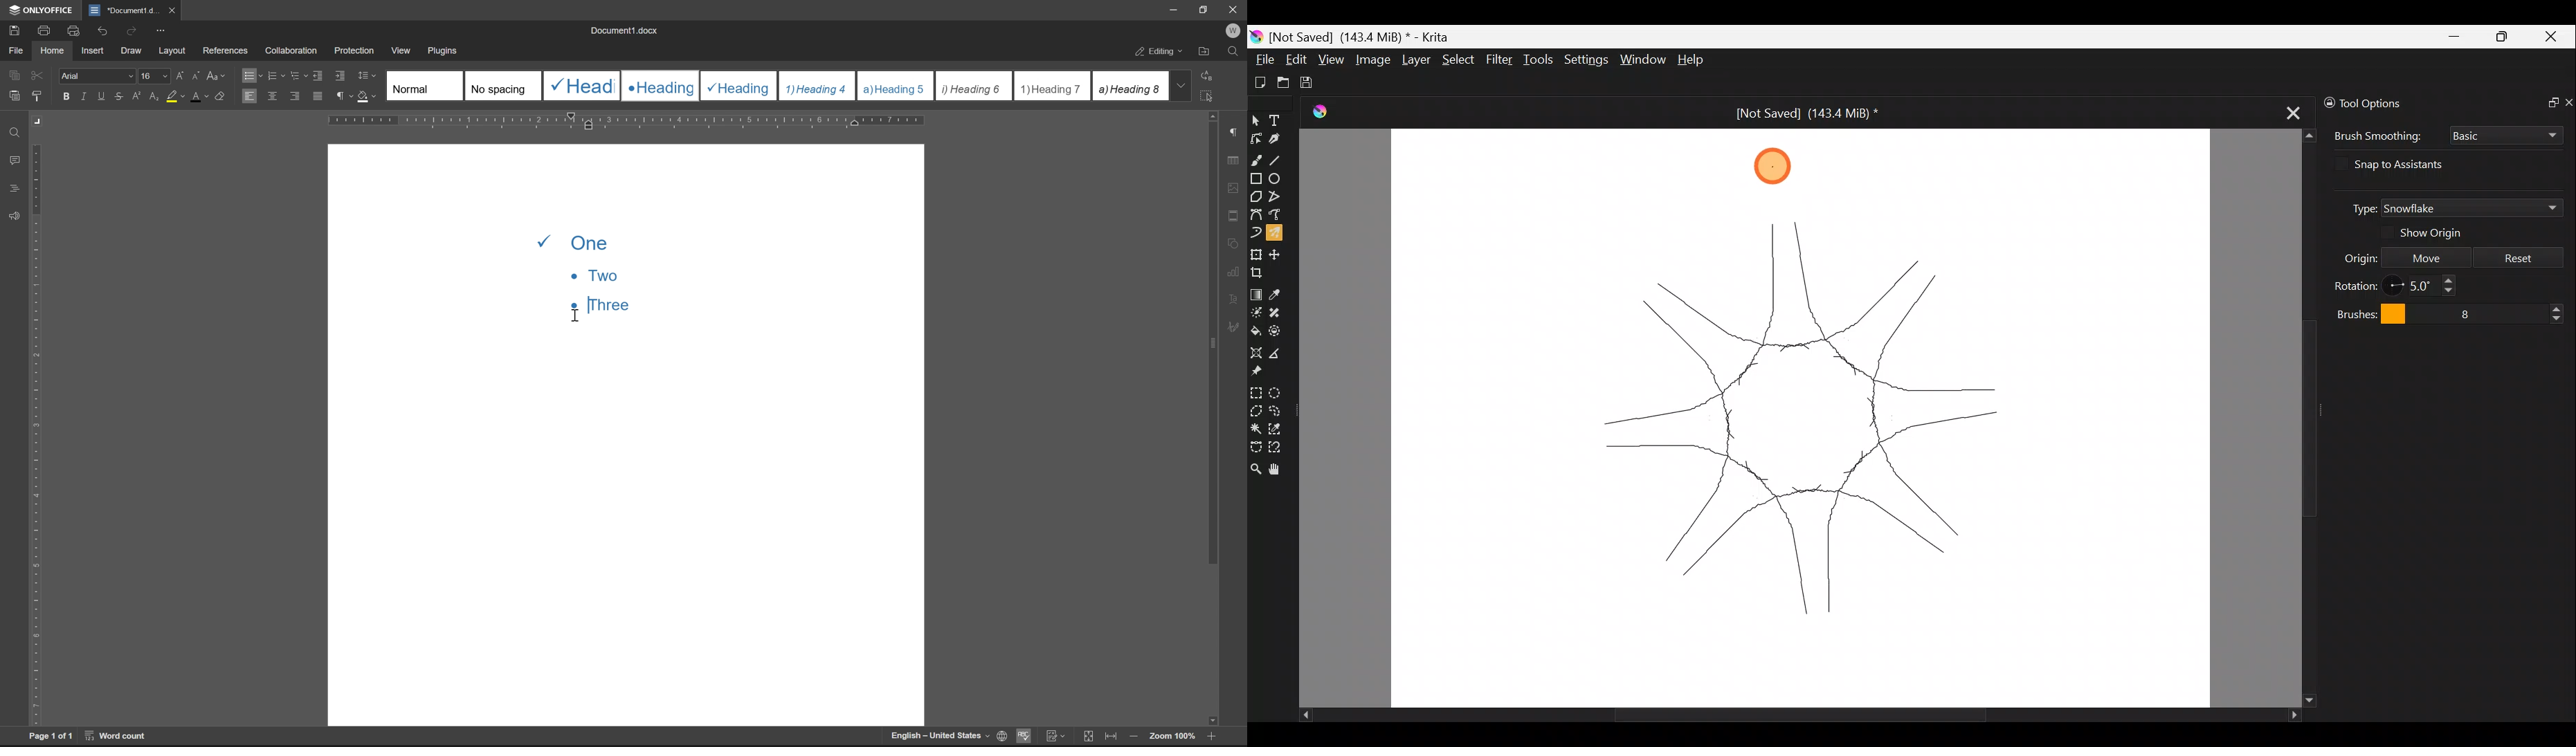 This screenshot has height=756, width=2576. What do you see at coordinates (2498, 311) in the screenshot?
I see `8` at bounding box center [2498, 311].